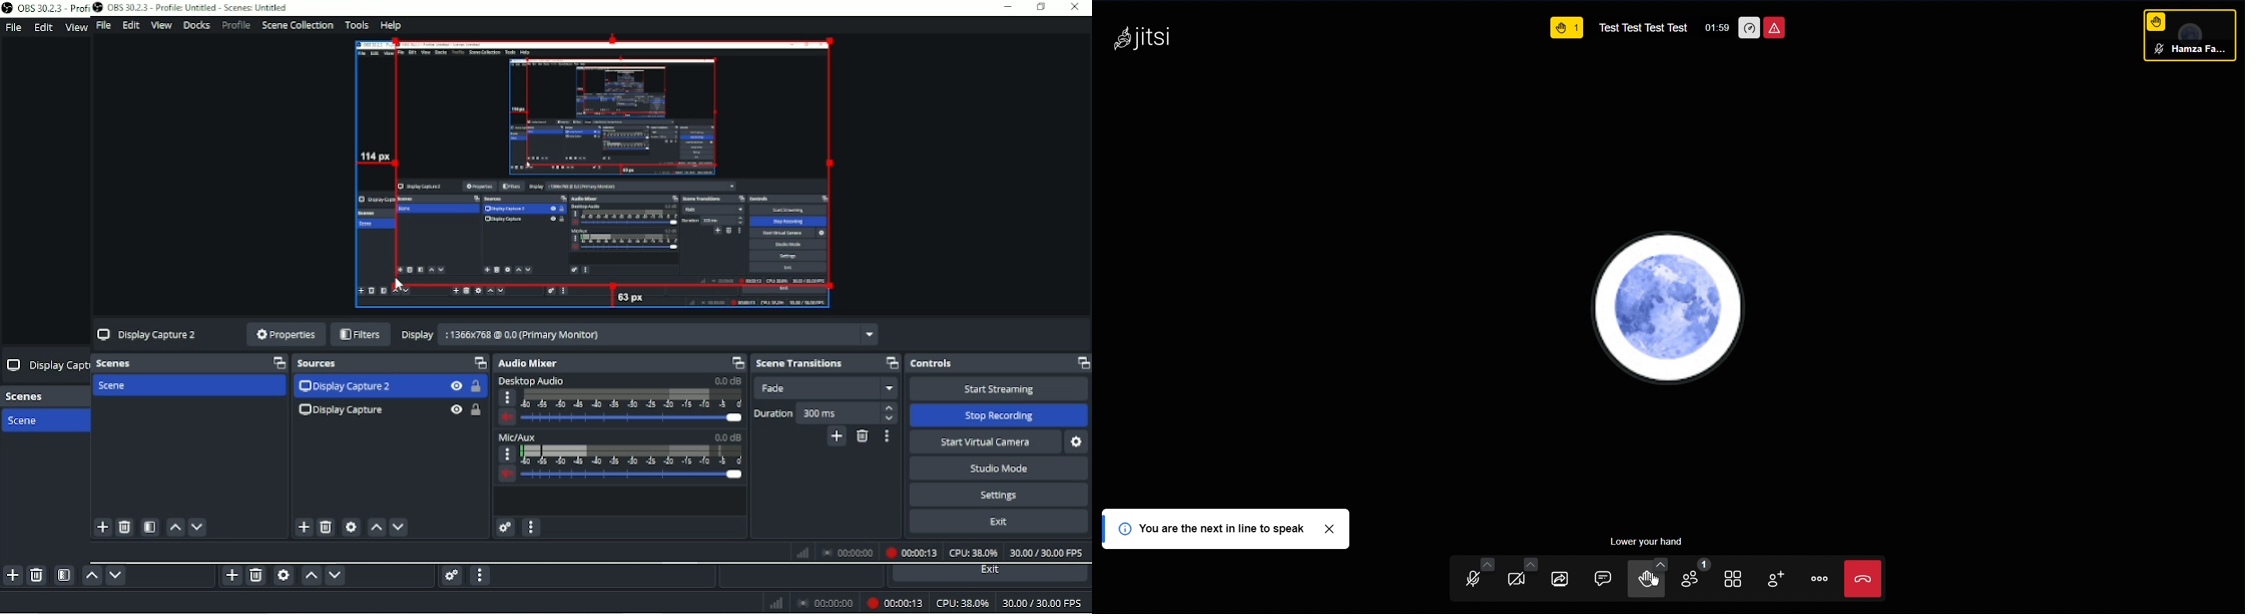  I want to click on Exit, so click(990, 572).